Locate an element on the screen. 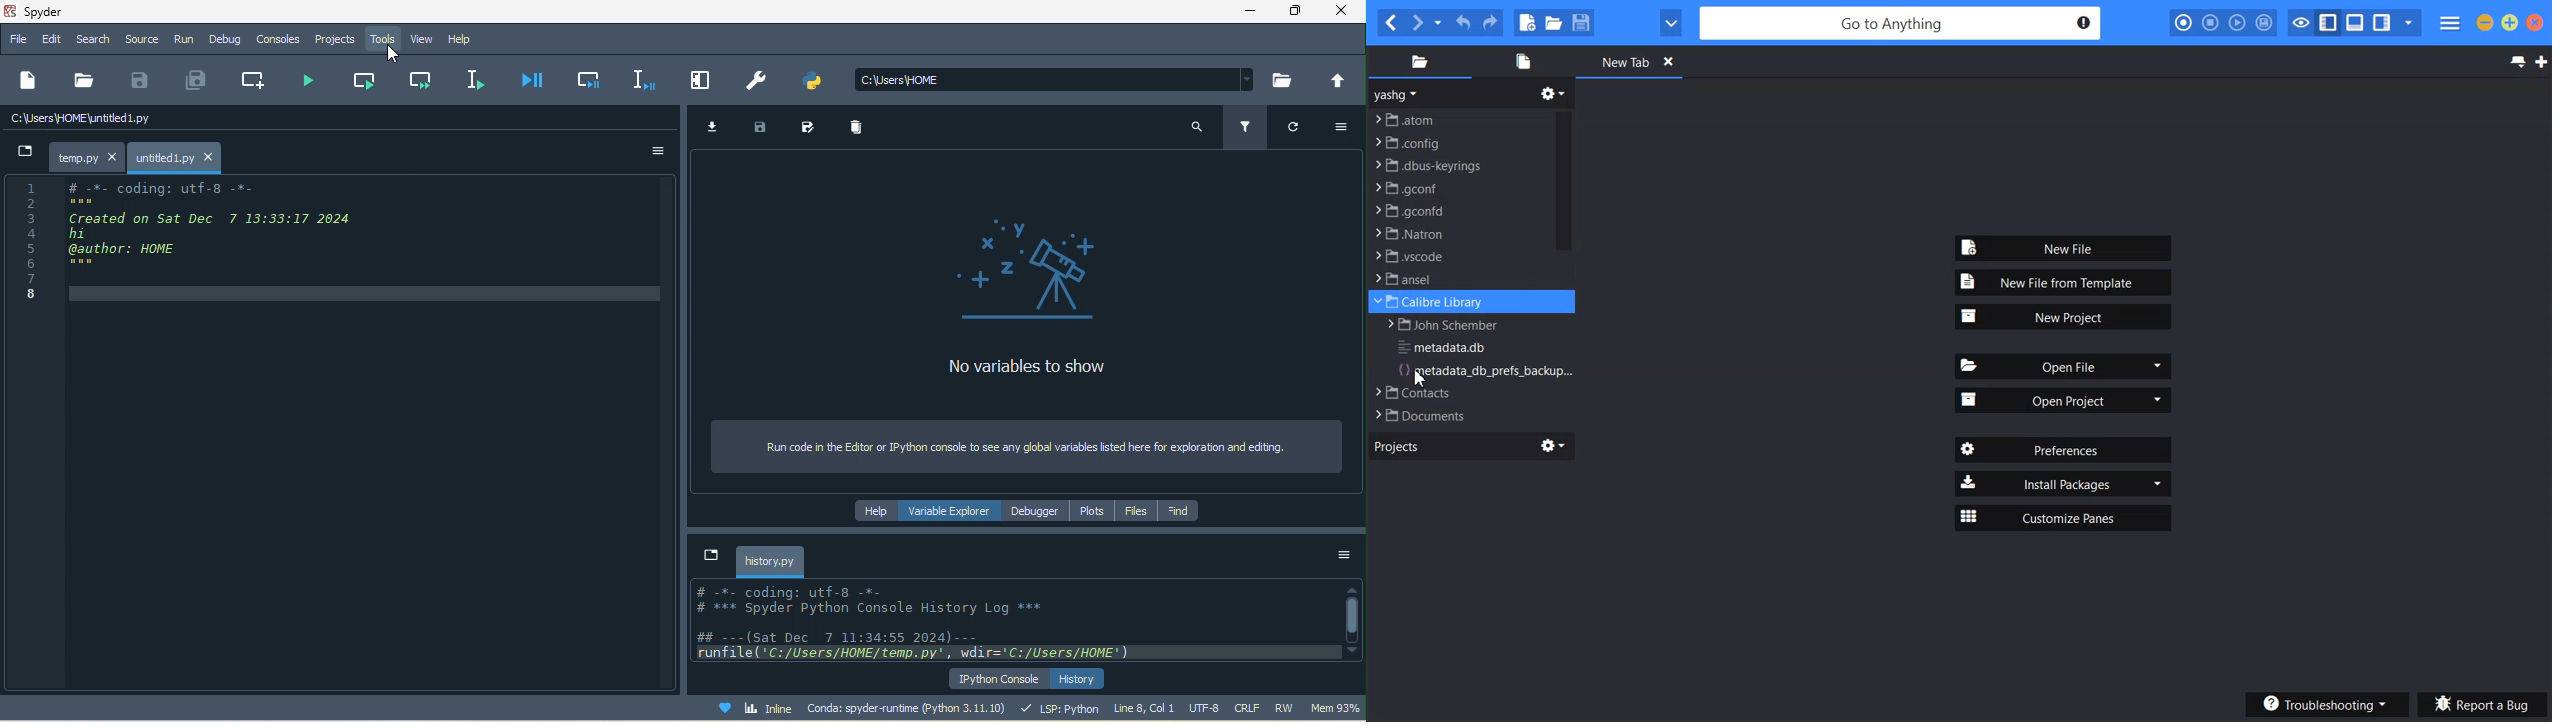 The width and height of the screenshot is (2576, 728). projects is located at coordinates (337, 41).